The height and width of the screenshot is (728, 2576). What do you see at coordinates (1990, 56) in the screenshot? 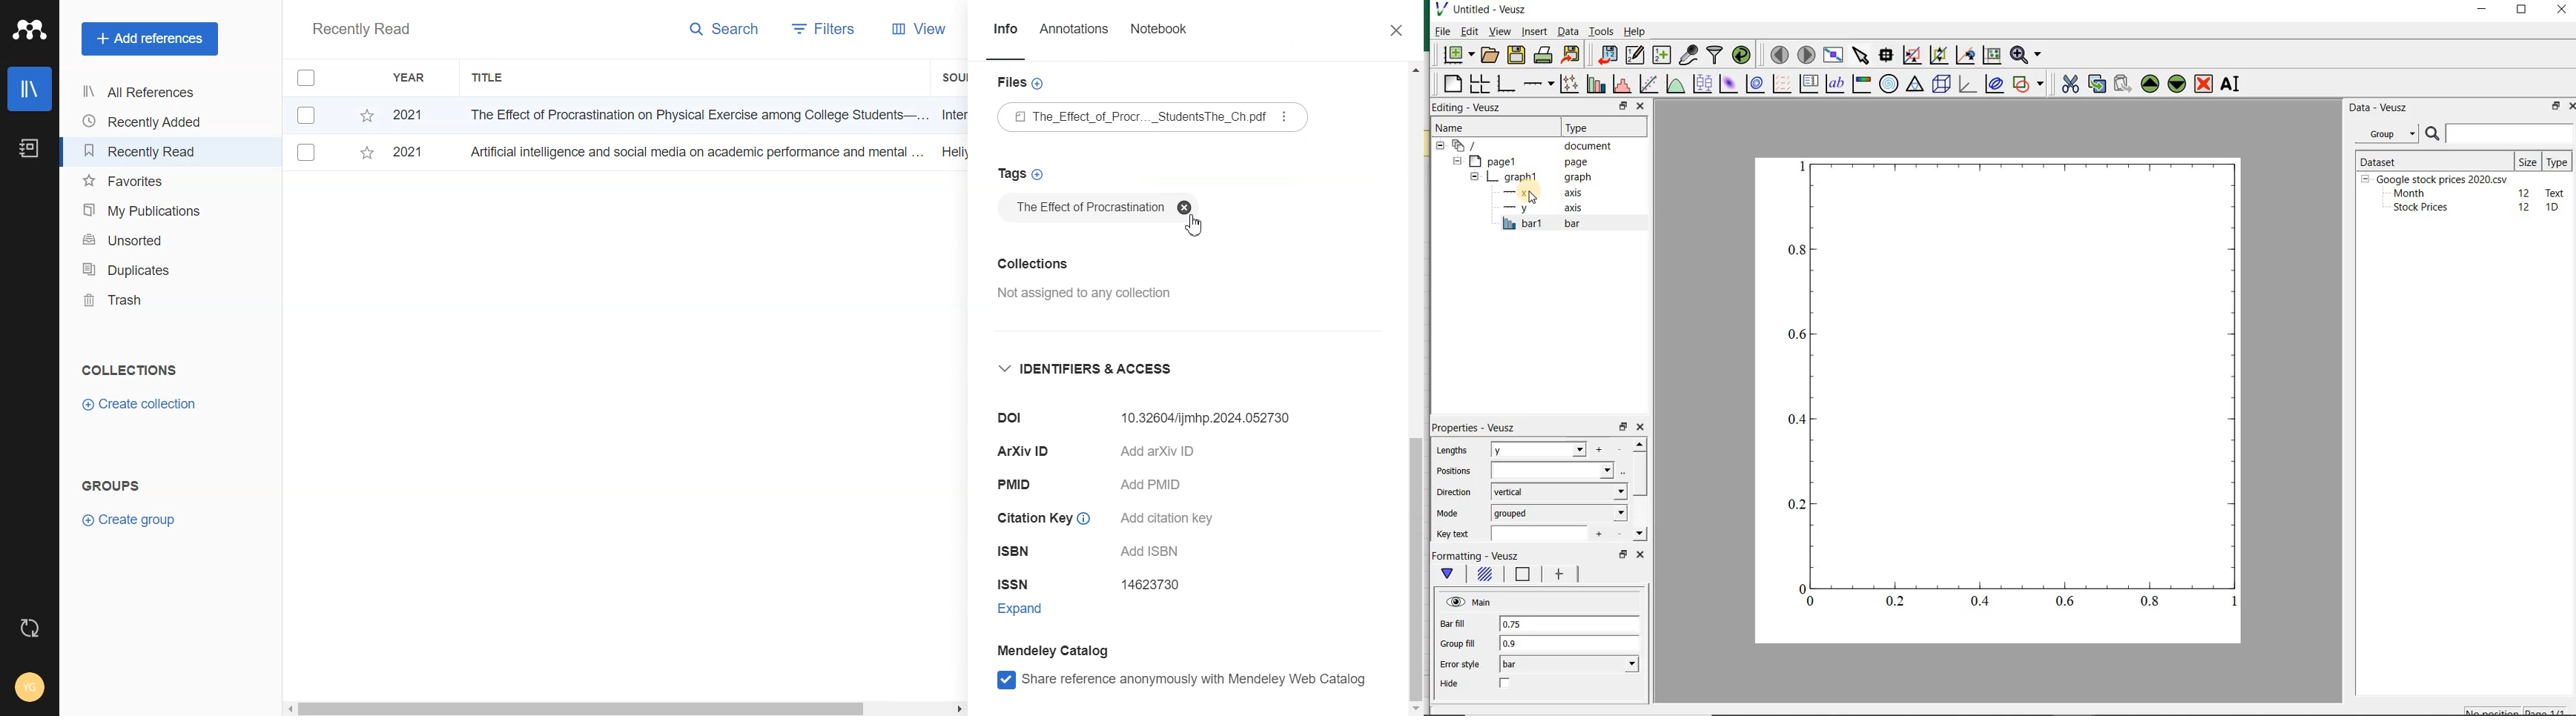
I see `click to reset graph axes` at bounding box center [1990, 56].